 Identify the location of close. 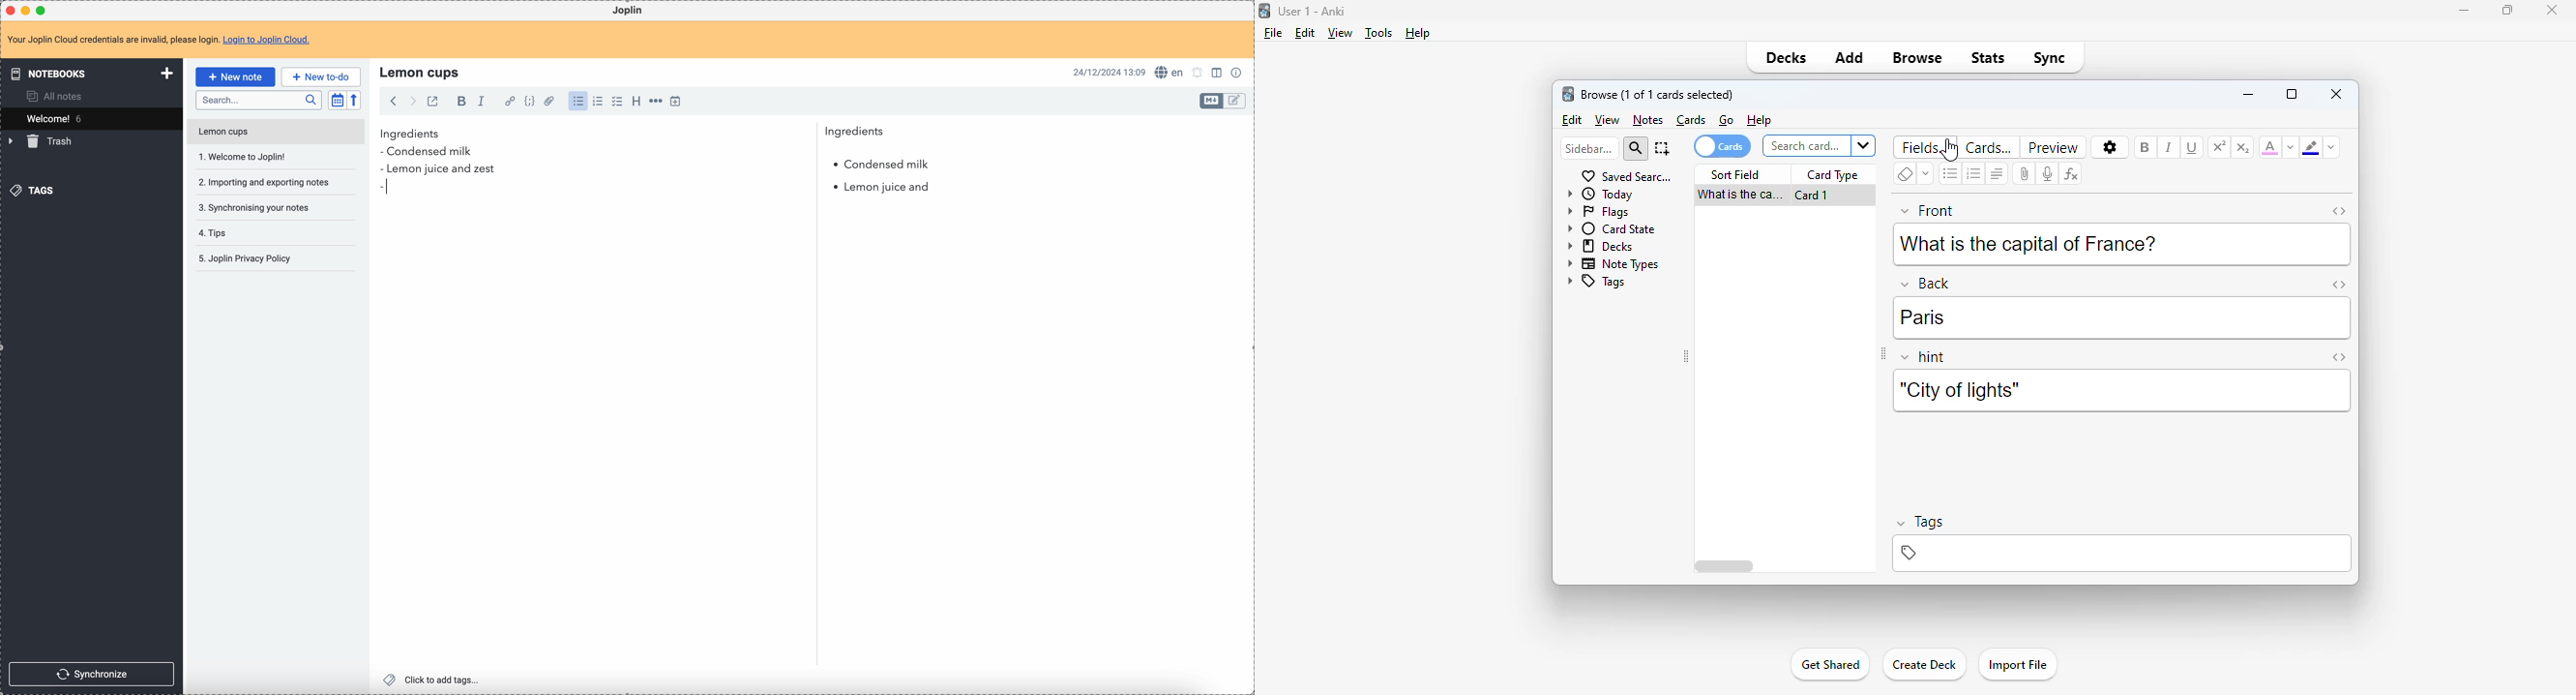
(12, 11).